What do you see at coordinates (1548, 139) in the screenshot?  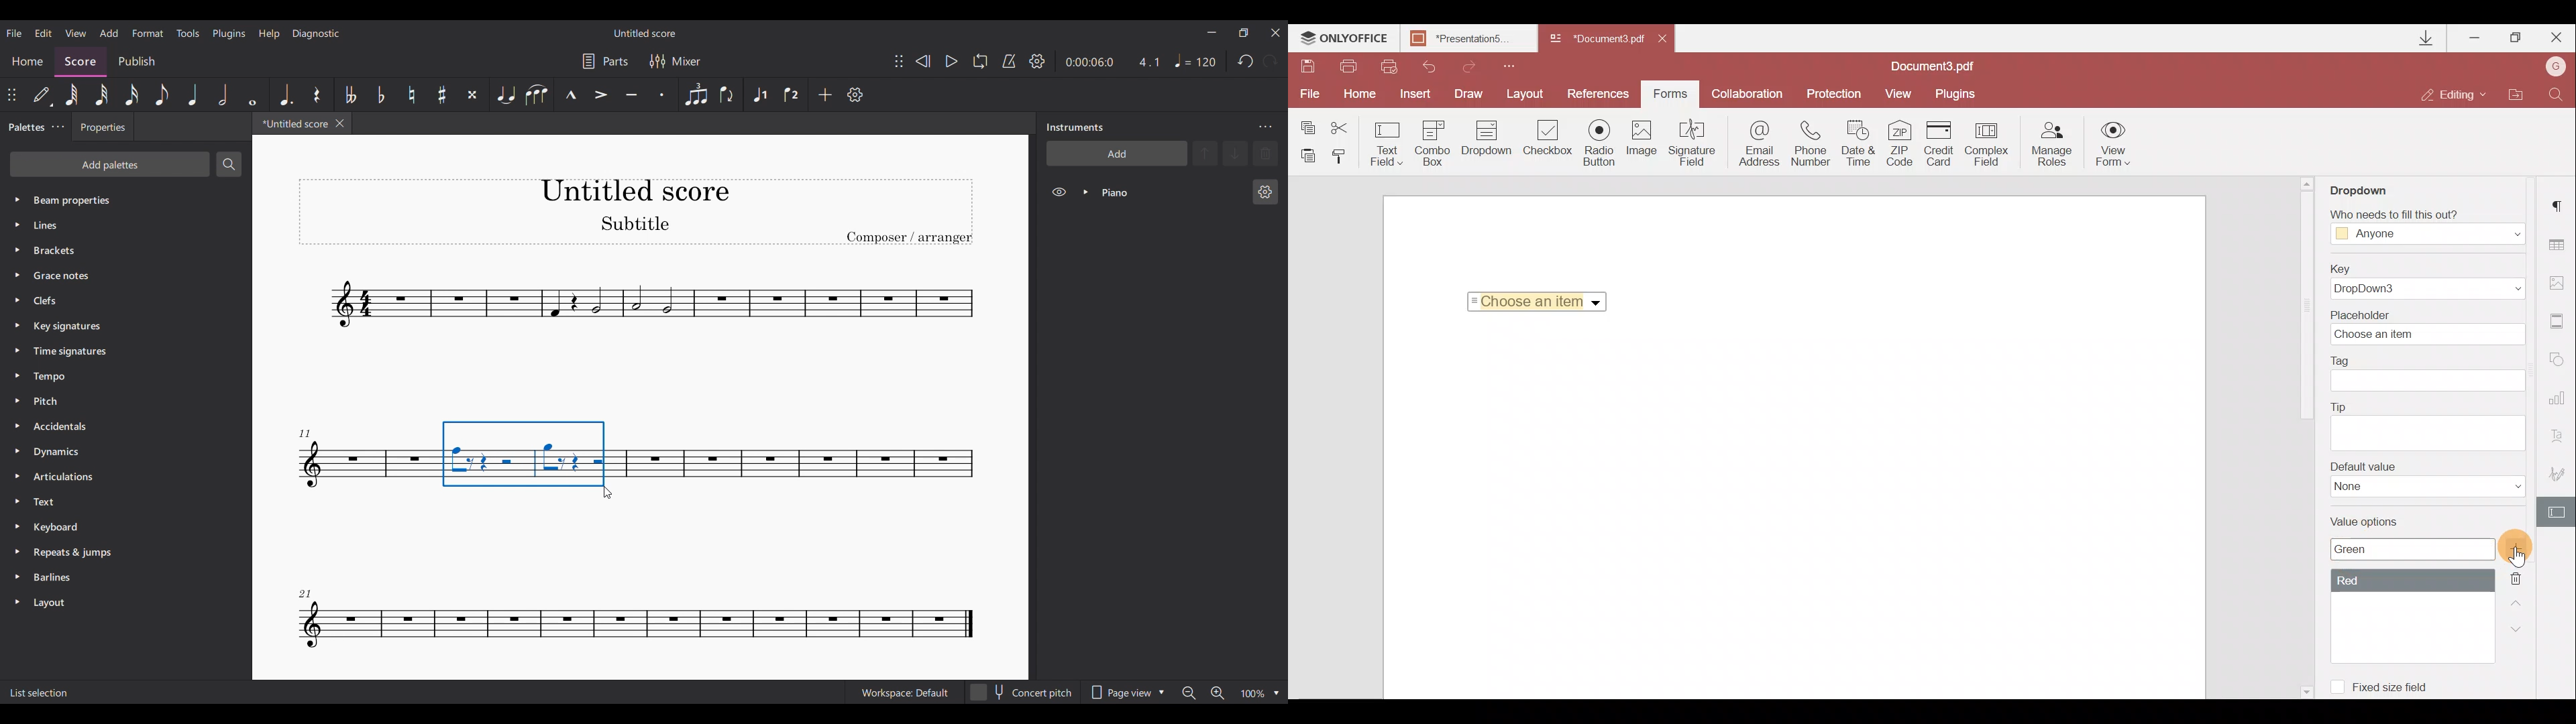 I see `Checkbox` at bounding box center [1548, 139].